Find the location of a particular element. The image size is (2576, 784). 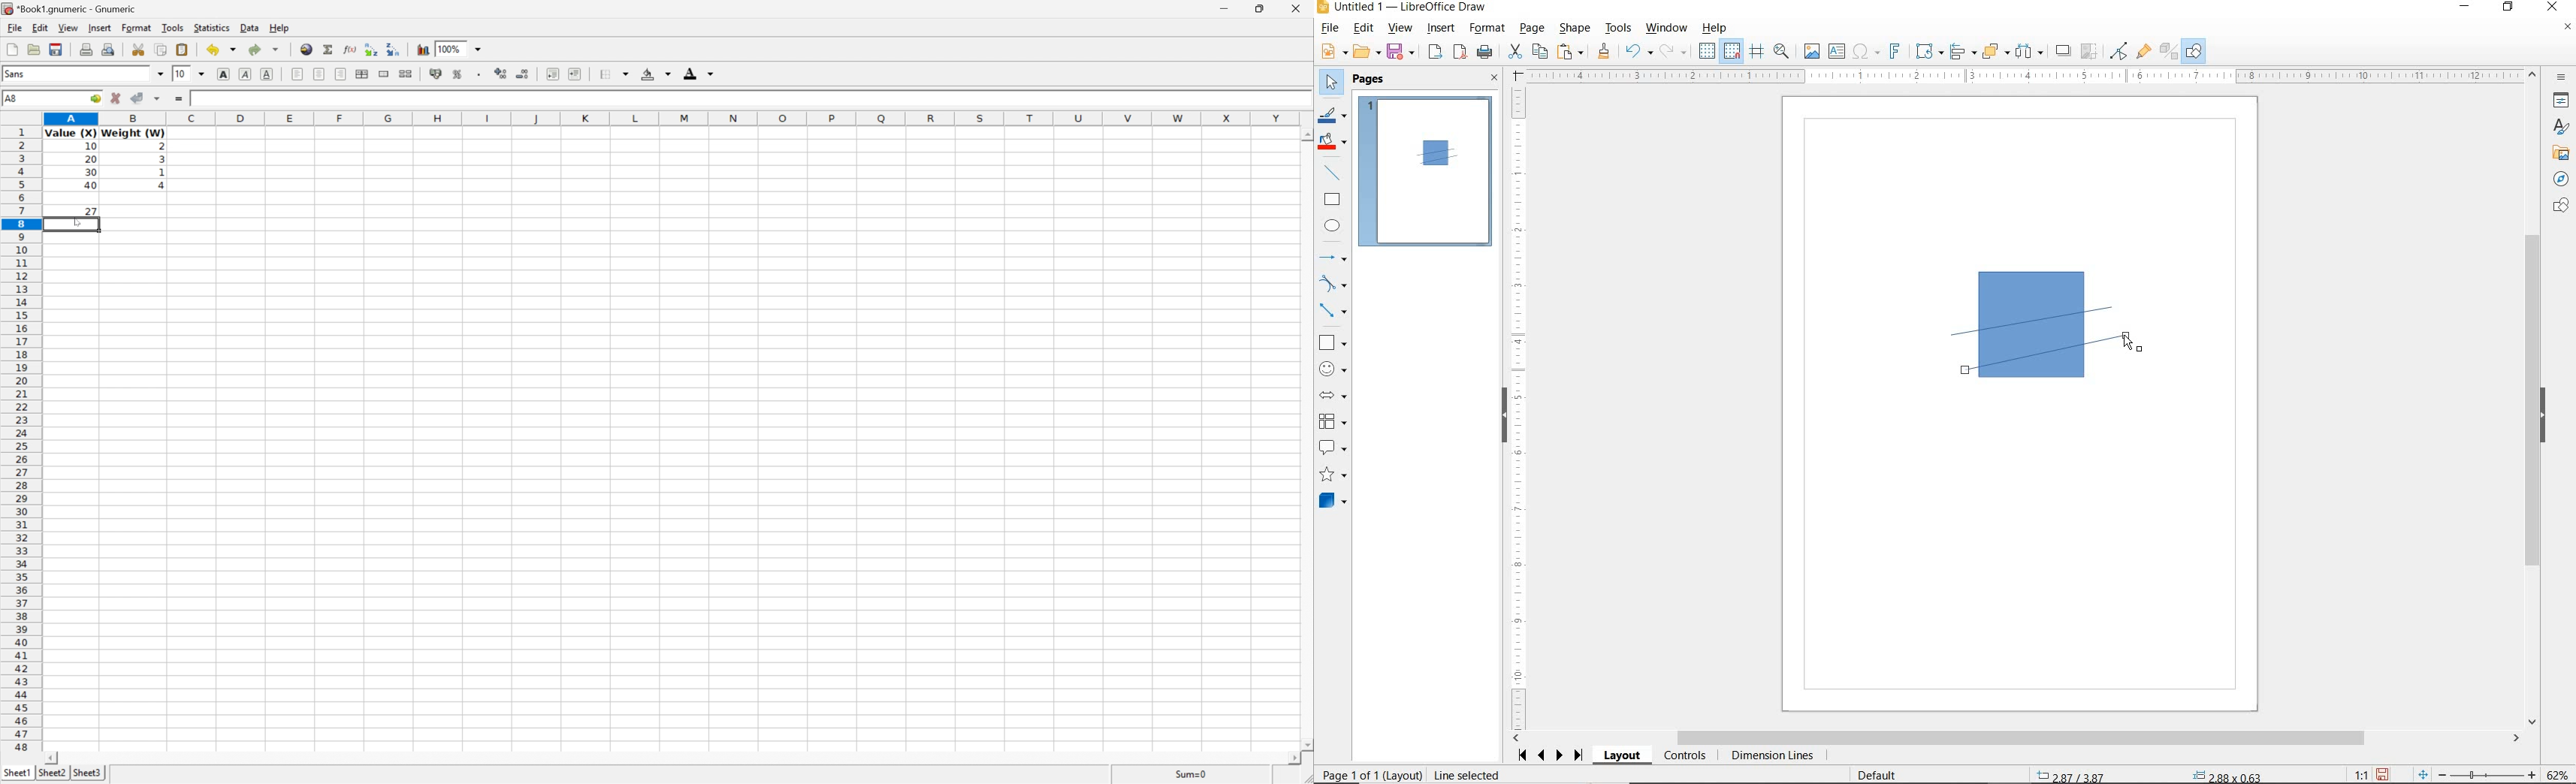

Value (X) is located at coordinates (70, 133).